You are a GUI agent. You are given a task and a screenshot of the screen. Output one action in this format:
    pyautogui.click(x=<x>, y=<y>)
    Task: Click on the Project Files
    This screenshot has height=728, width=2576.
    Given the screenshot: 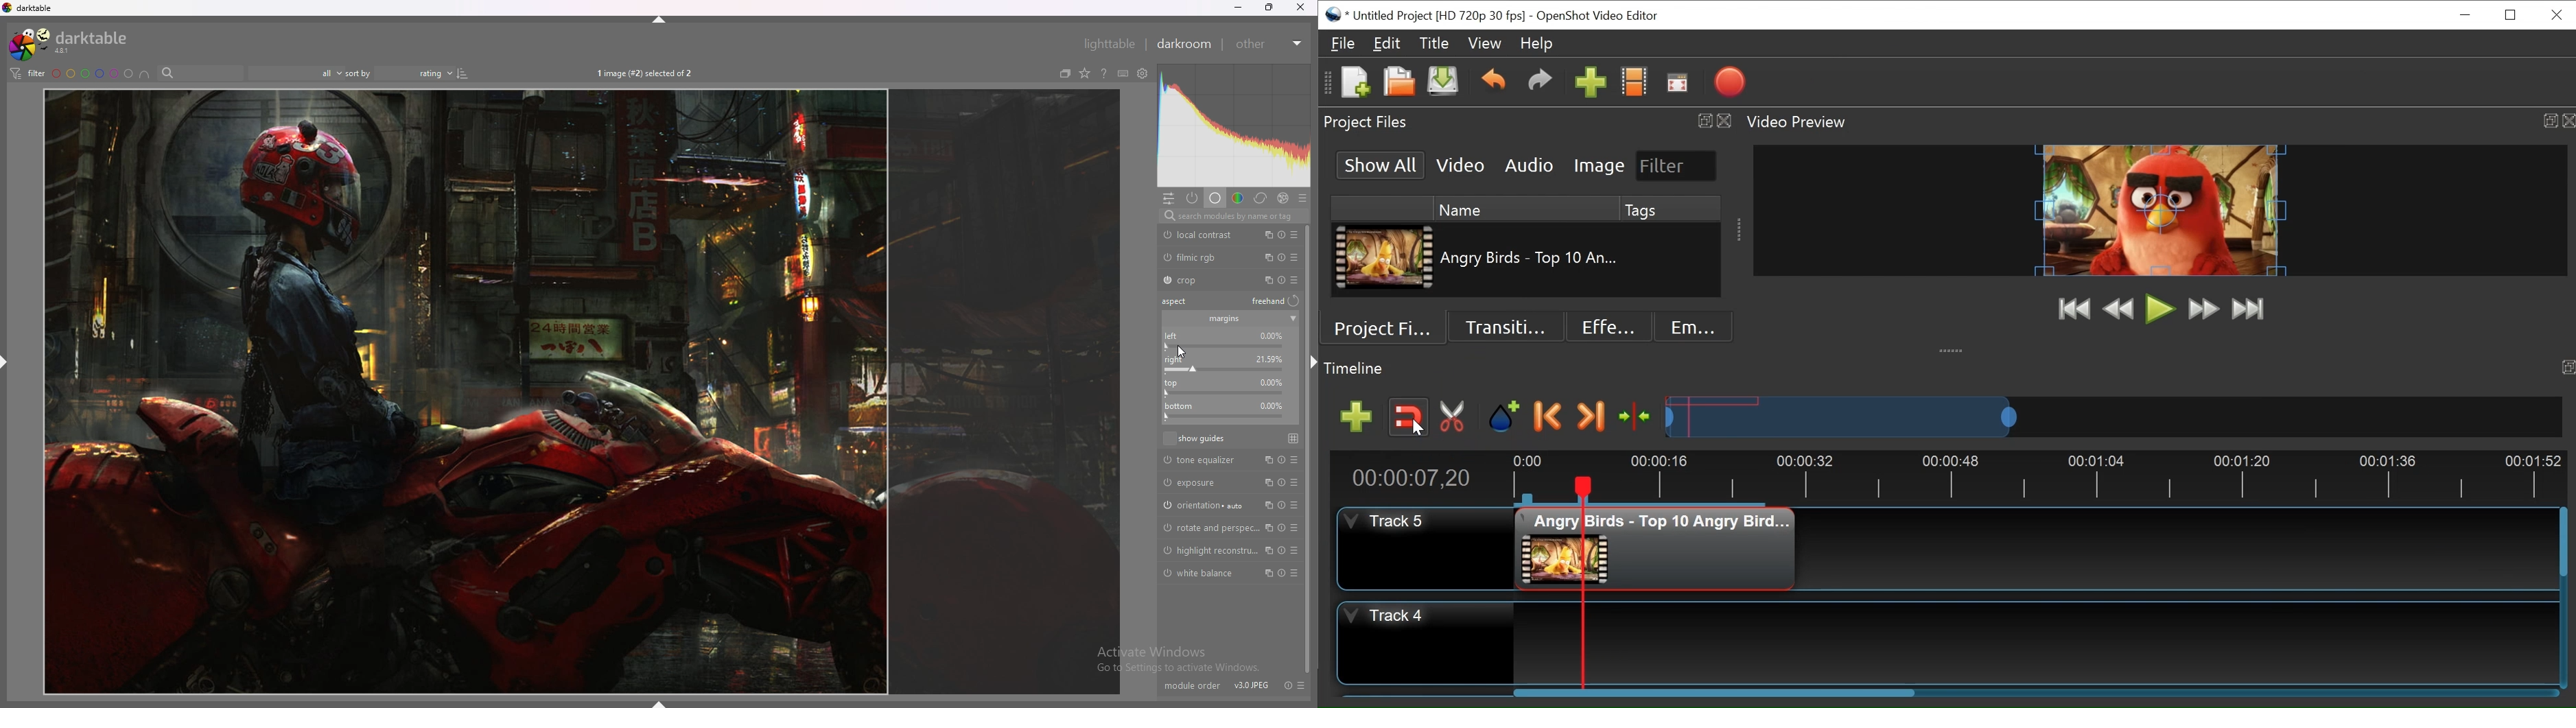 What is the action you would take?
    pyautogui.click(x=1384, y=325)
    